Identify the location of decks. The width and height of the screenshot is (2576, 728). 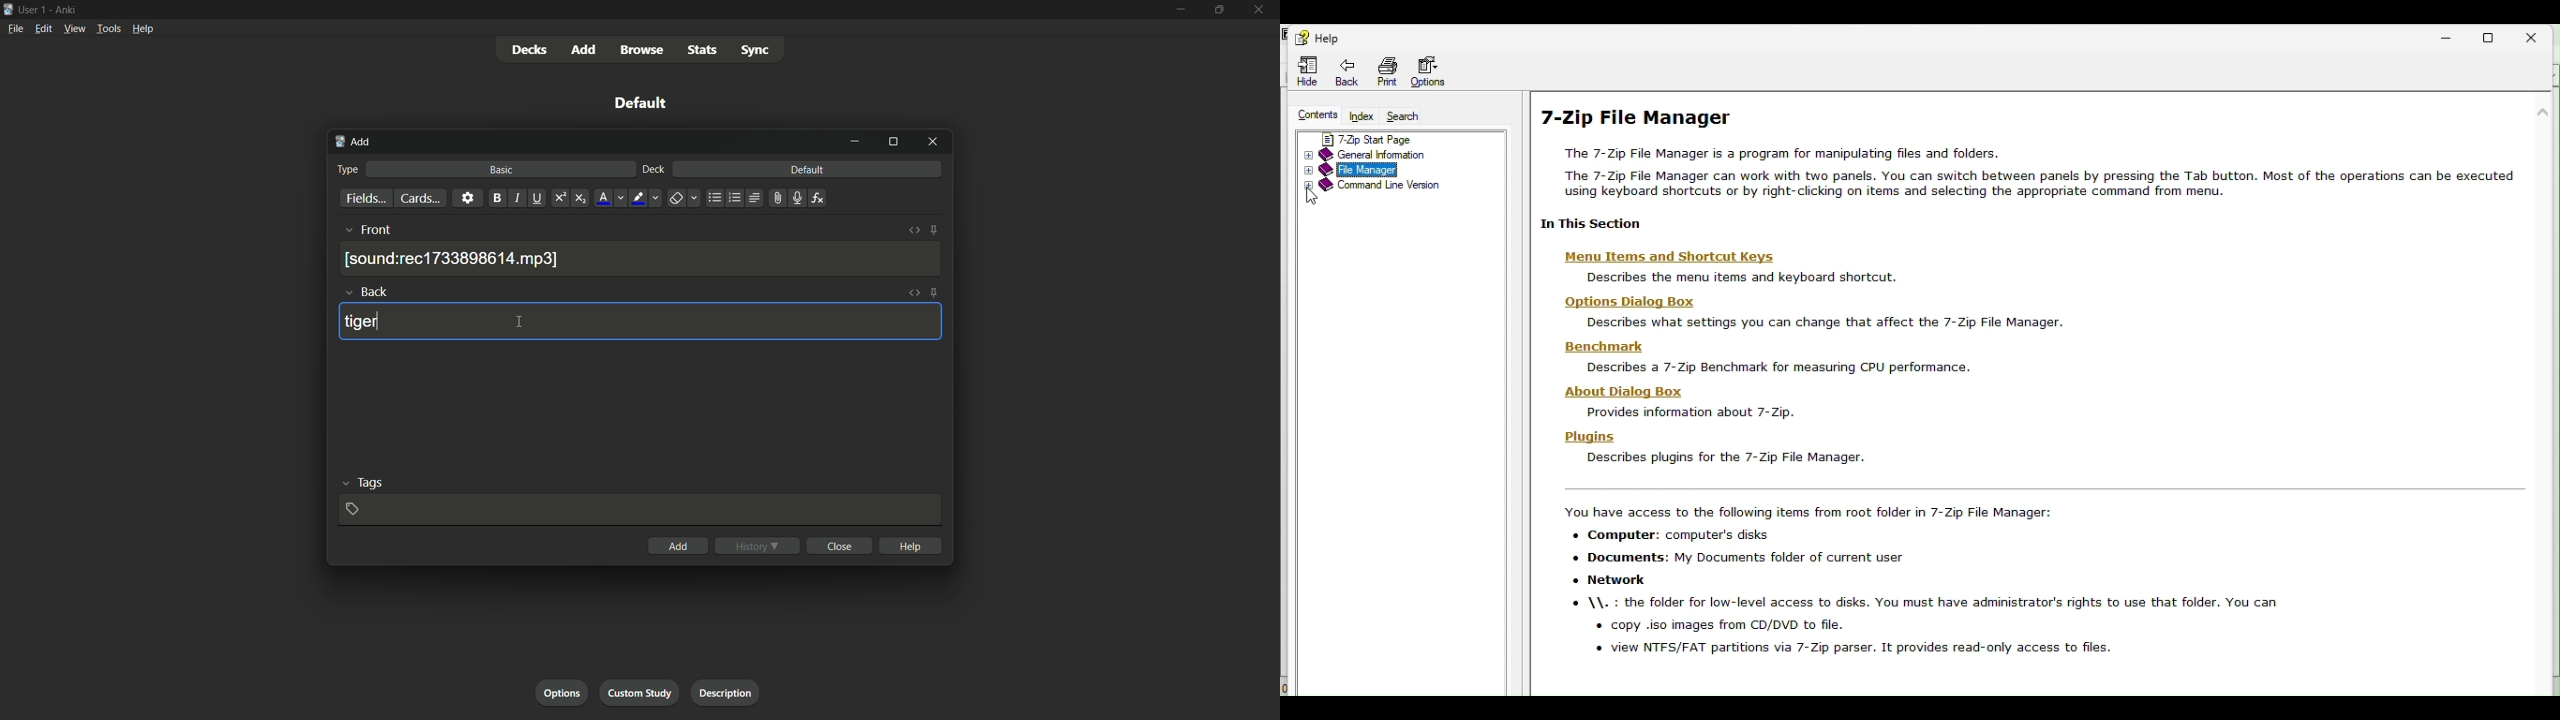
(529, 50).